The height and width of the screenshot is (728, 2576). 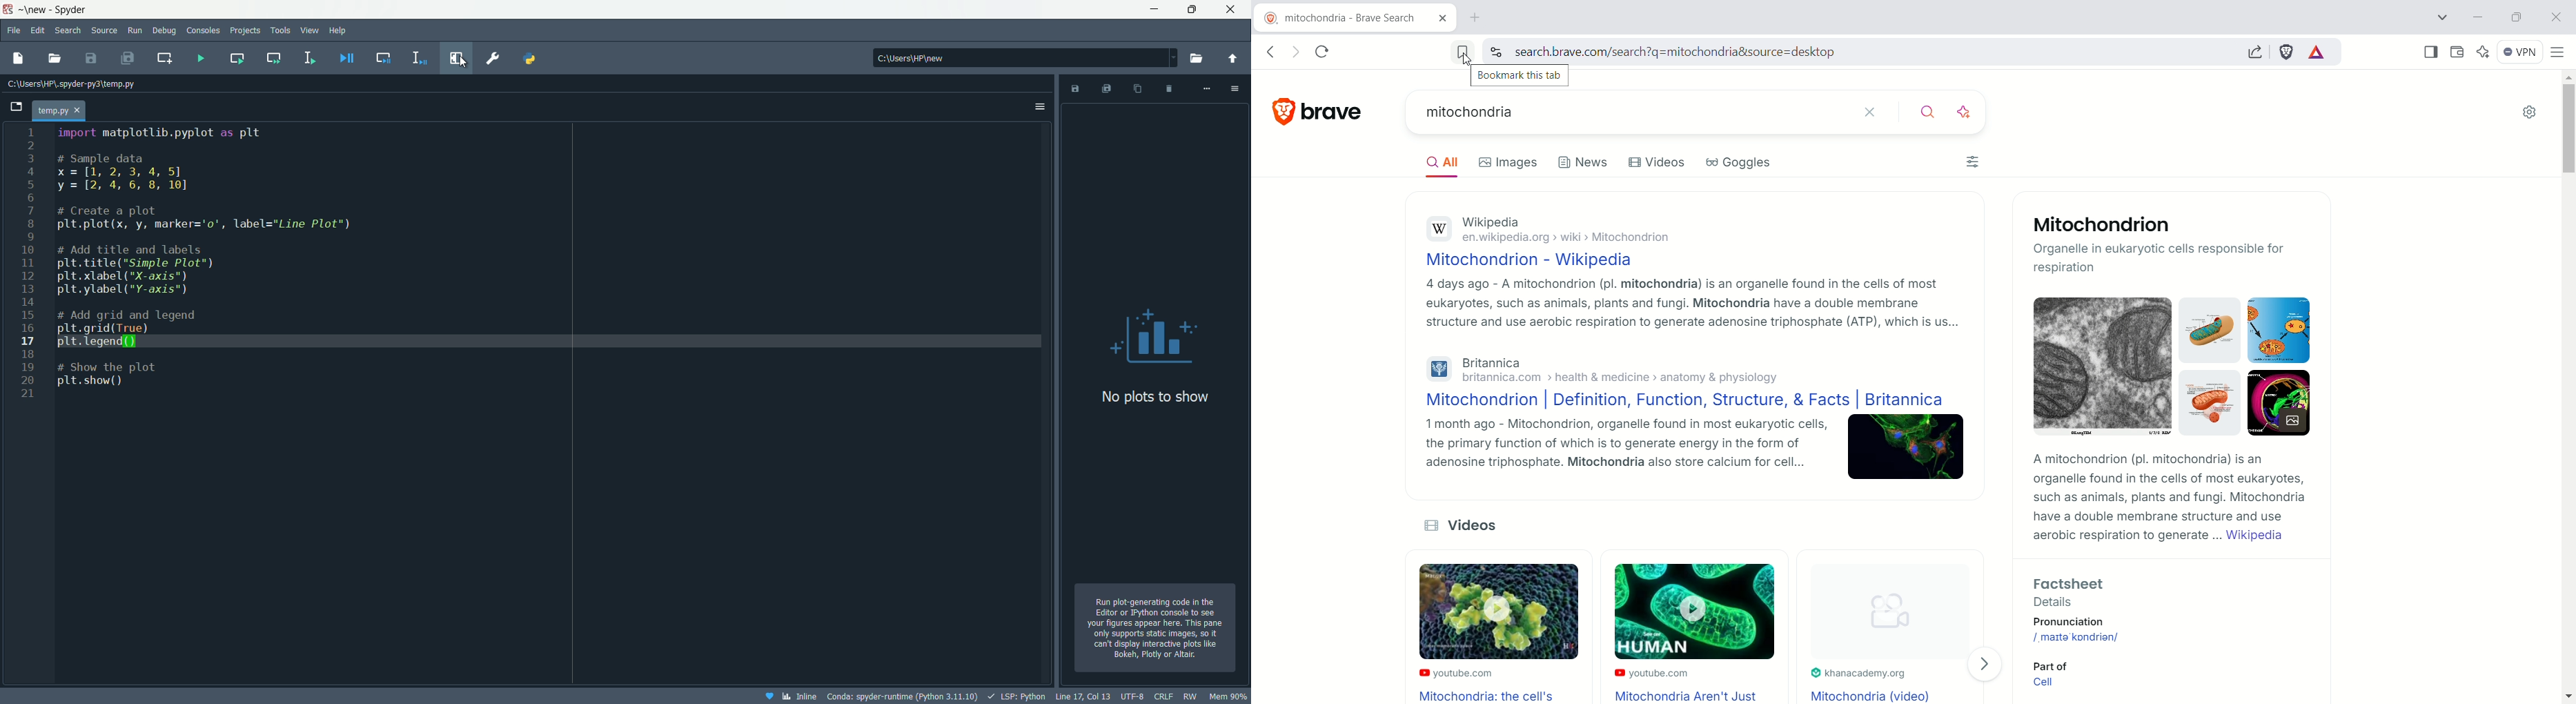 I want to click on plot pane restored, so click(x=1152, y=381).